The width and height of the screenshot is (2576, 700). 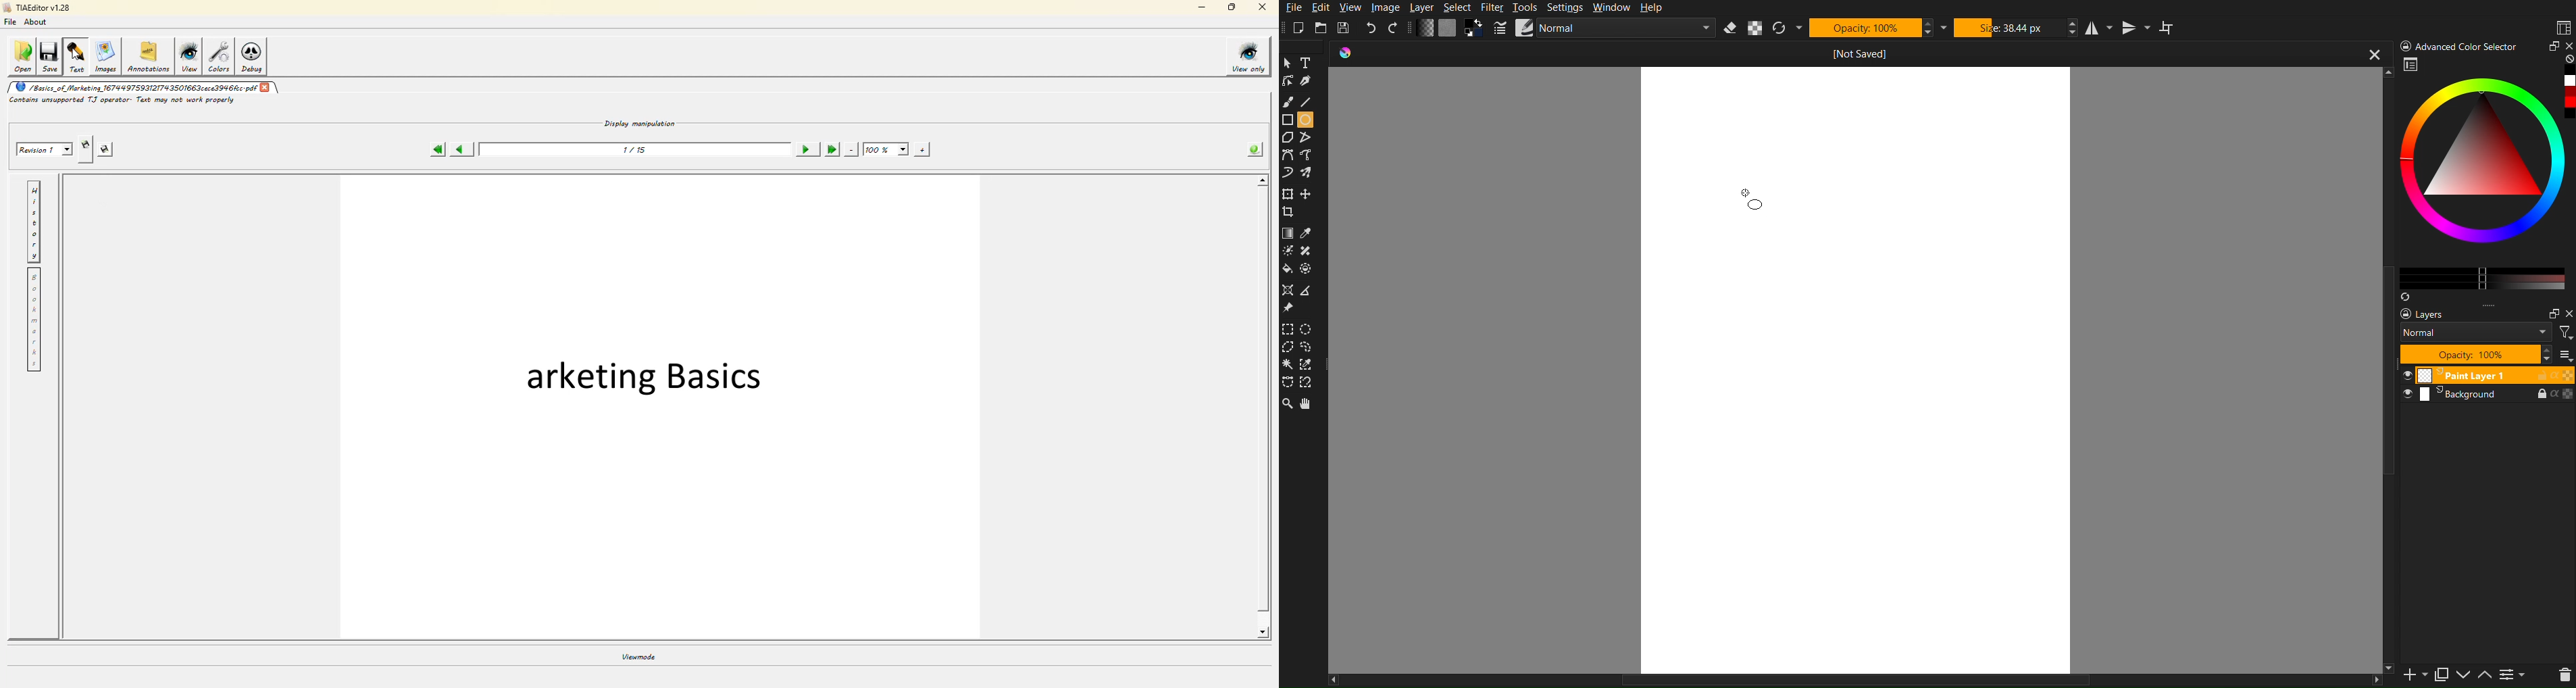 What do you see at coordinates (1323, 8) in the screenshot?
I see `Edit` at bounding box center [1323, 8].